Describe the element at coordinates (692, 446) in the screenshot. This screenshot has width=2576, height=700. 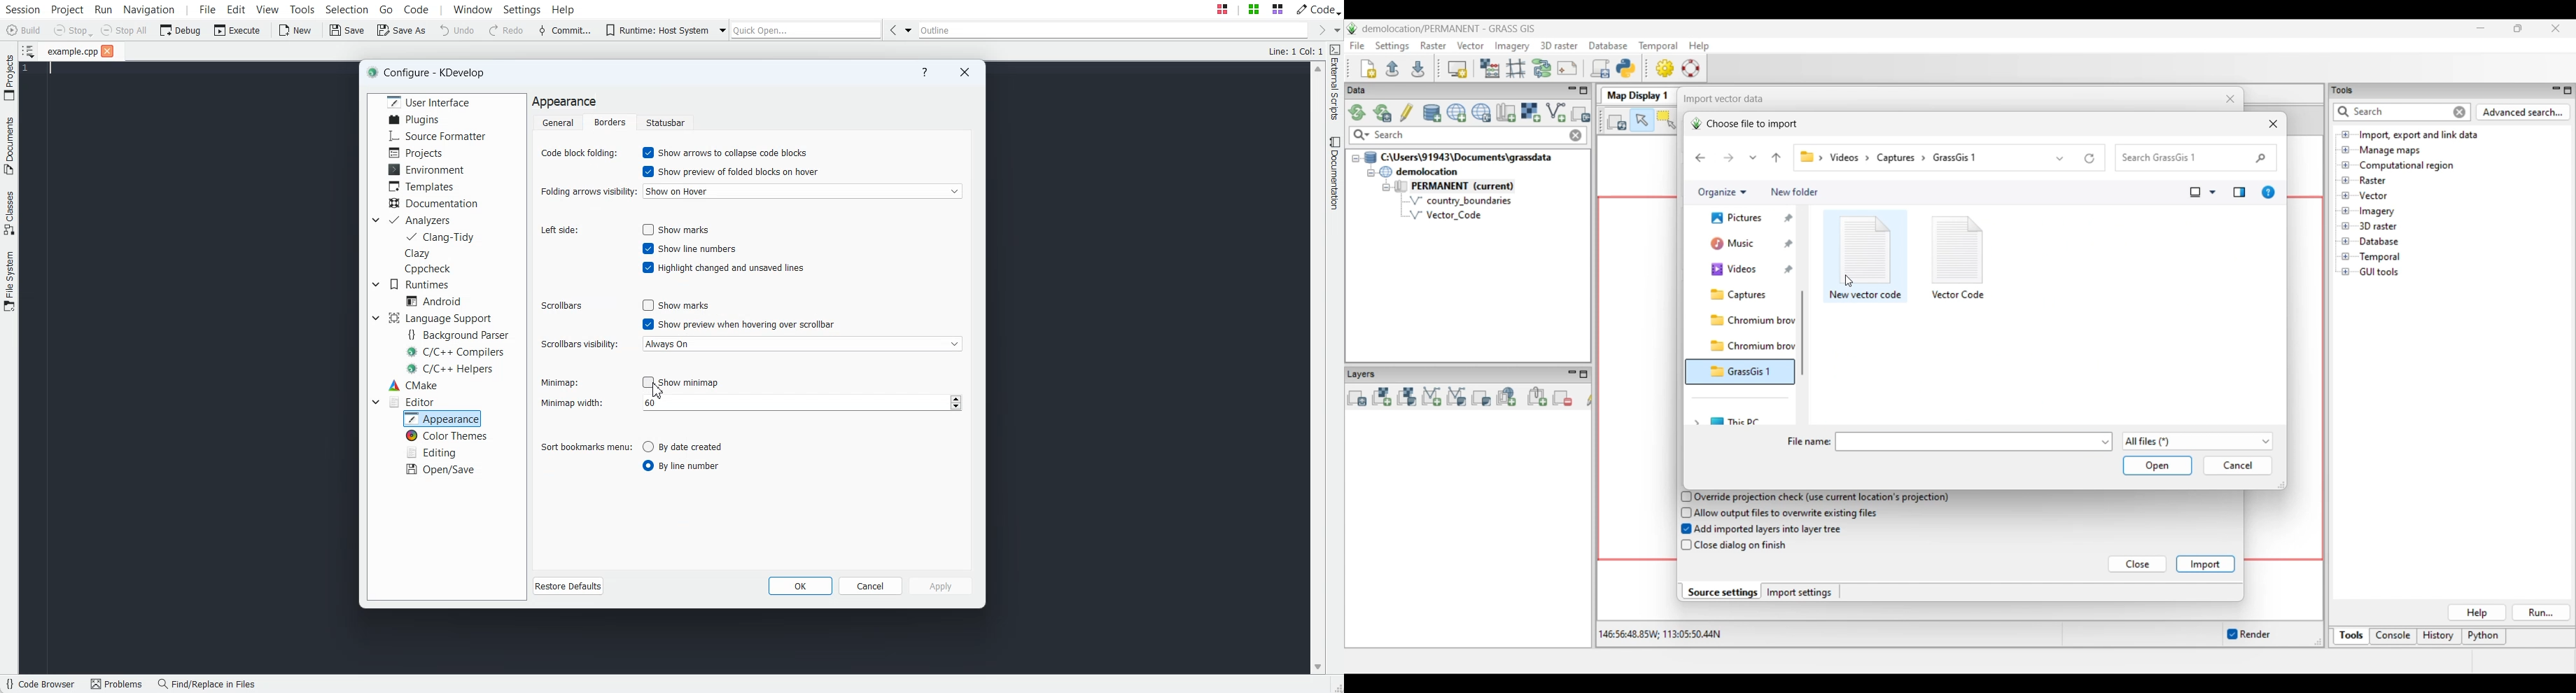
I see `Disable by date created` at that location.